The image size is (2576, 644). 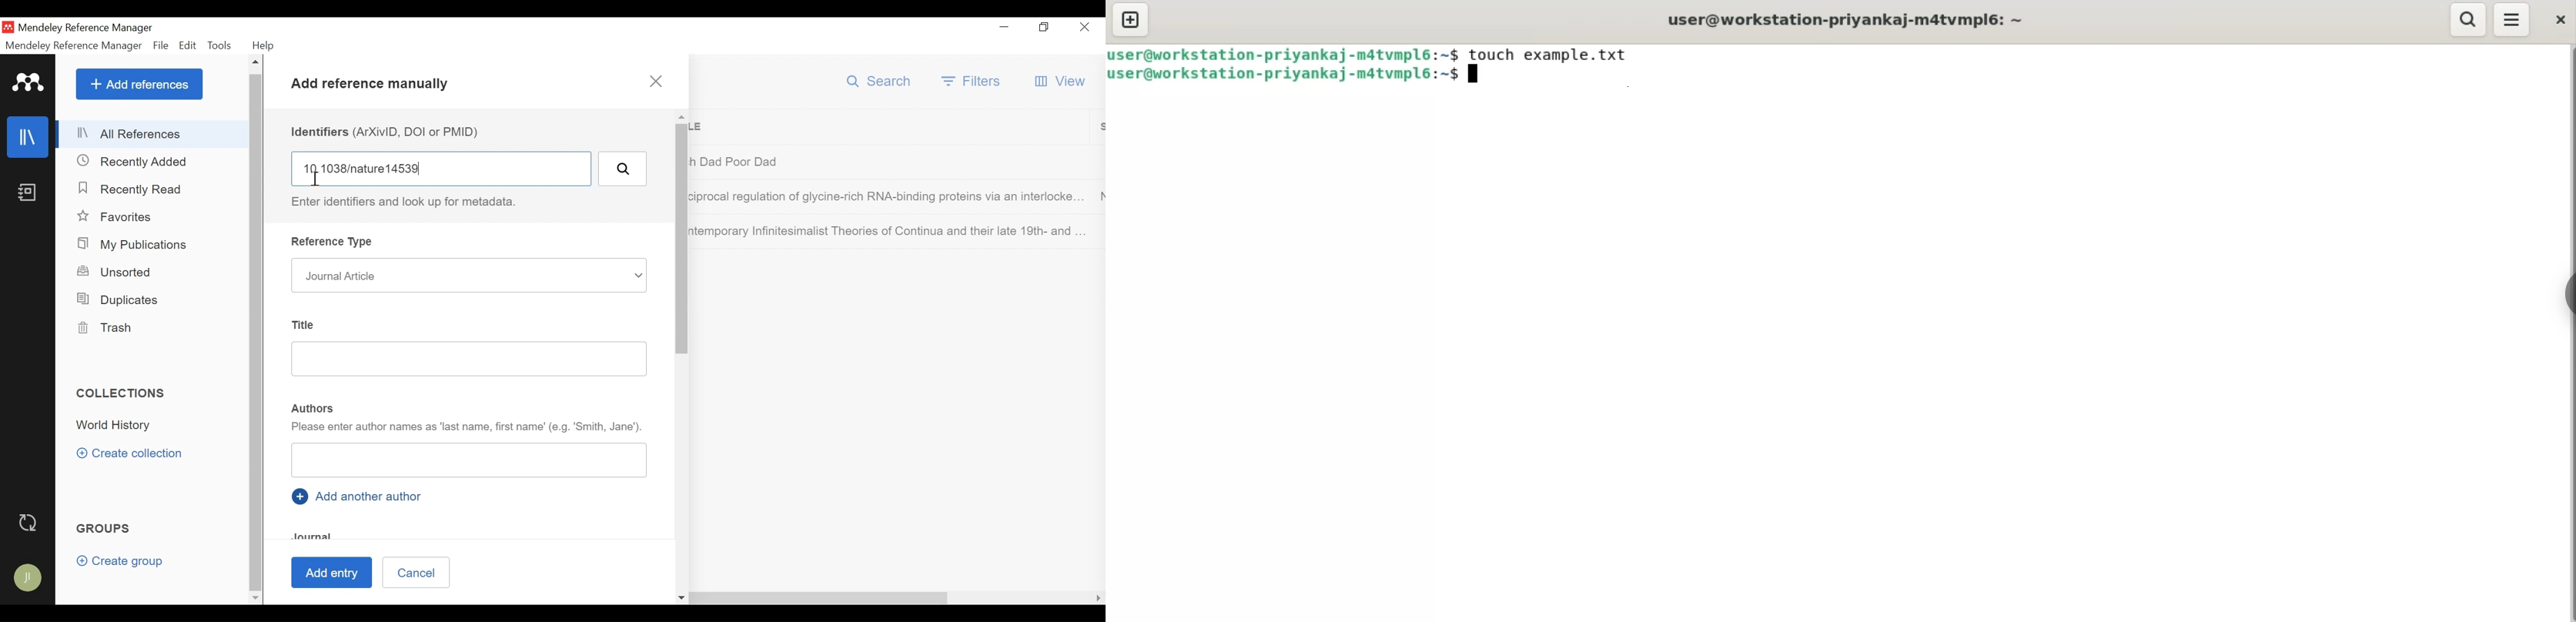 What do you see at coordinates (115, 216) in the screenshot?
I see `Favorites` at bounding box center [115, 216].